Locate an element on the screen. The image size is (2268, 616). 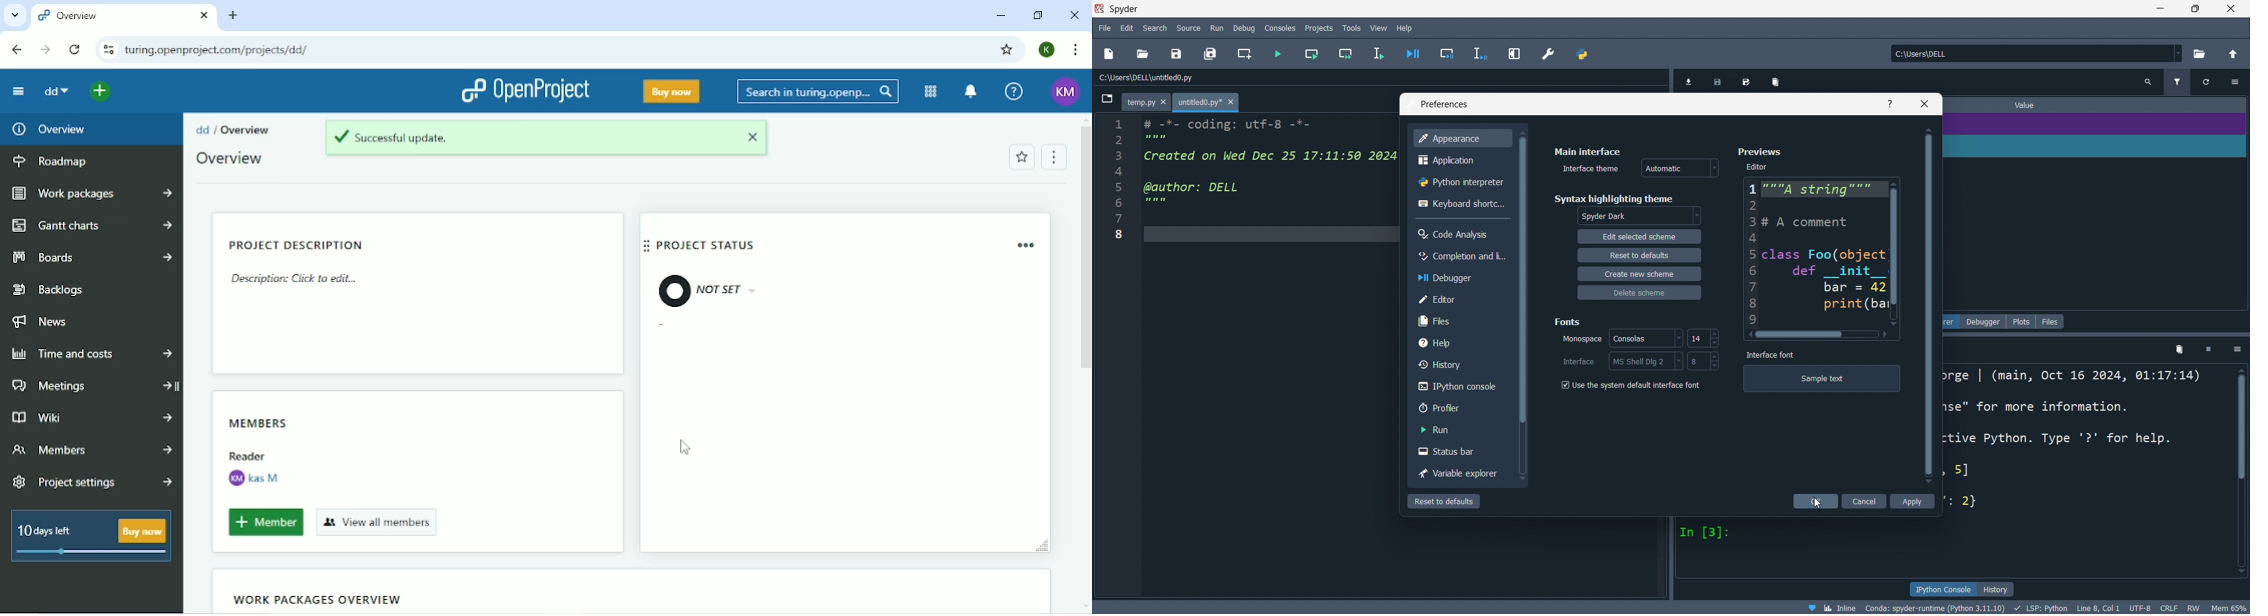
Members is located at coordinates (264, 421).